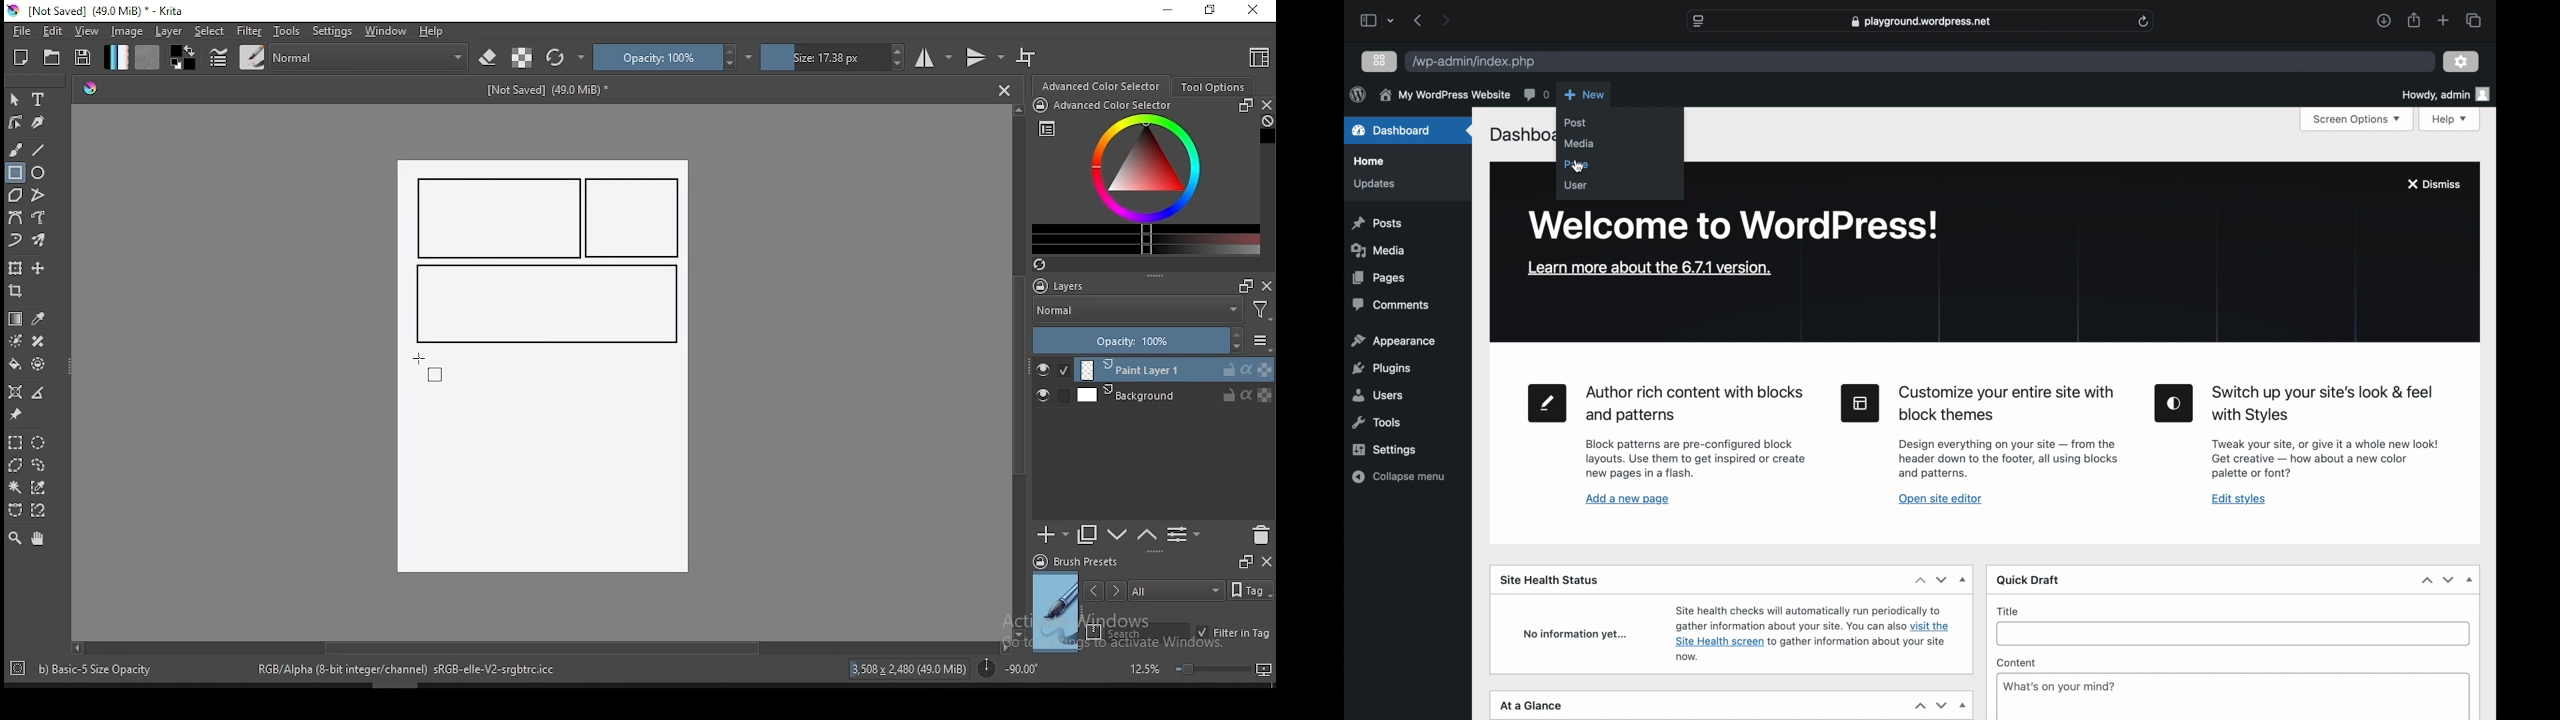 The height and width of the screenshot is (728, 2576). What do you see at coordinates (1922, 21) in the screenshot?
I see `playground.wordpress.net` at bounding box center [1922, 21].